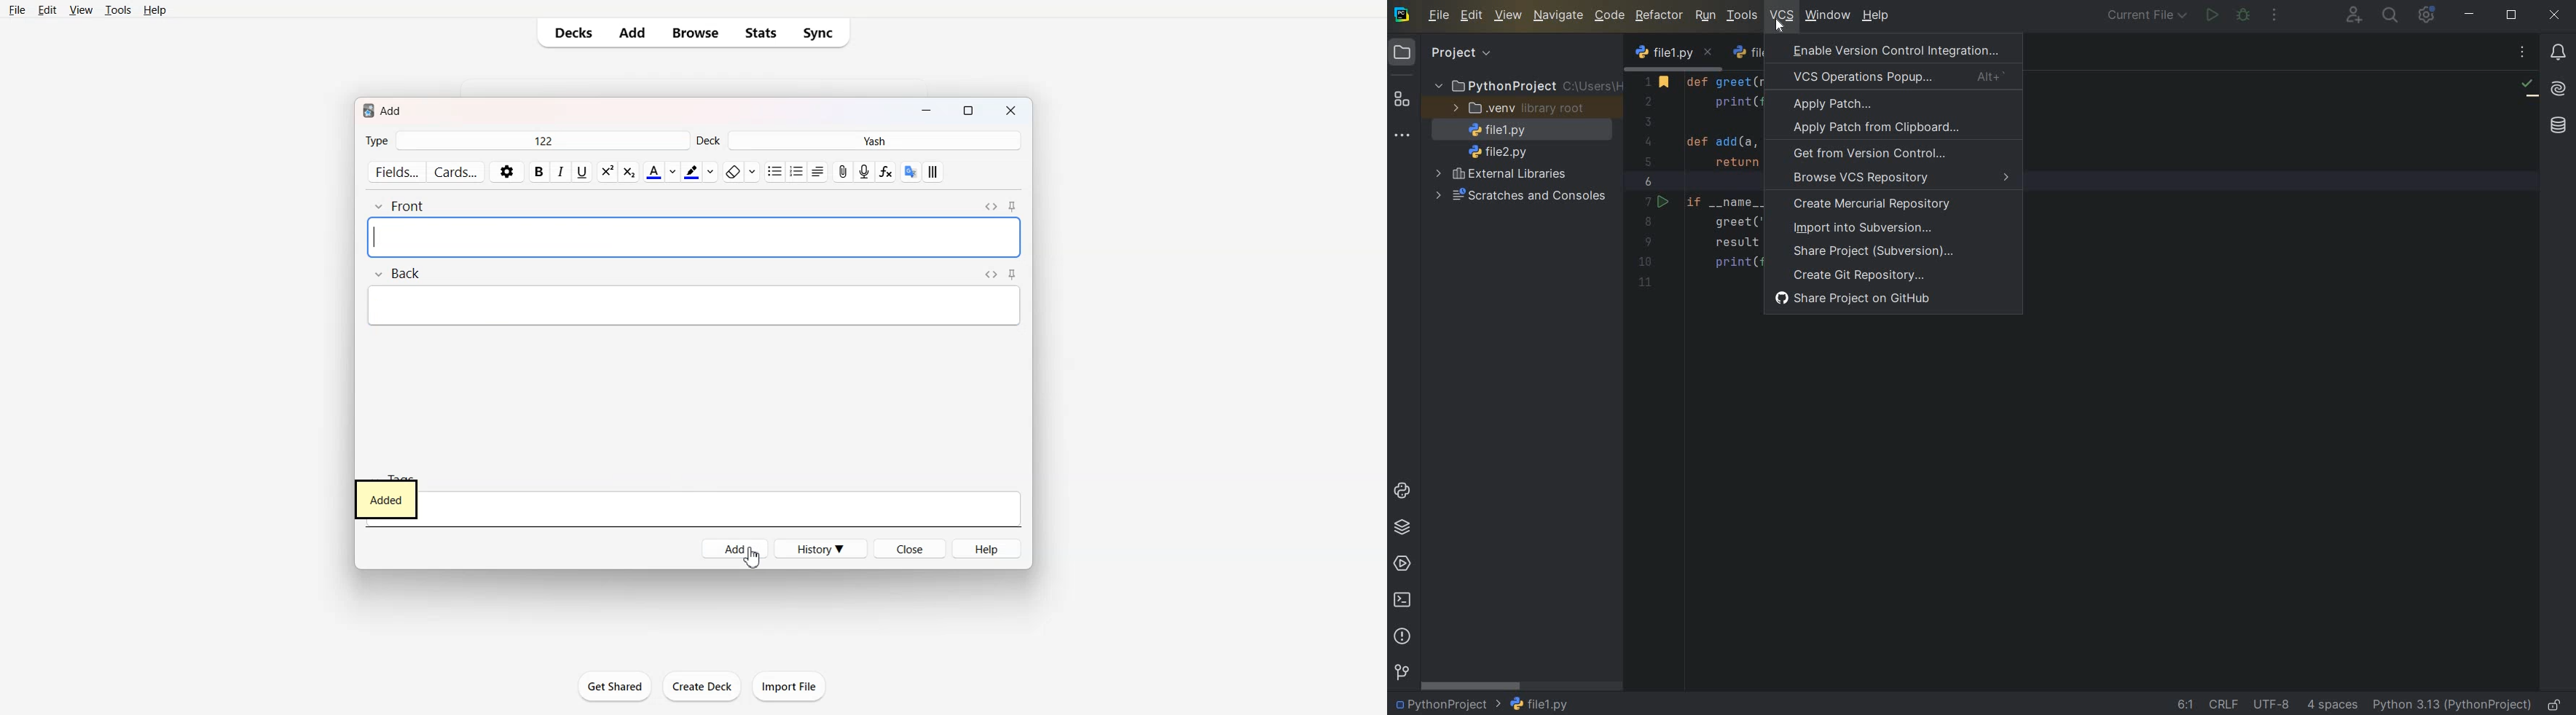  I want to click on close, so click(2556, 15).